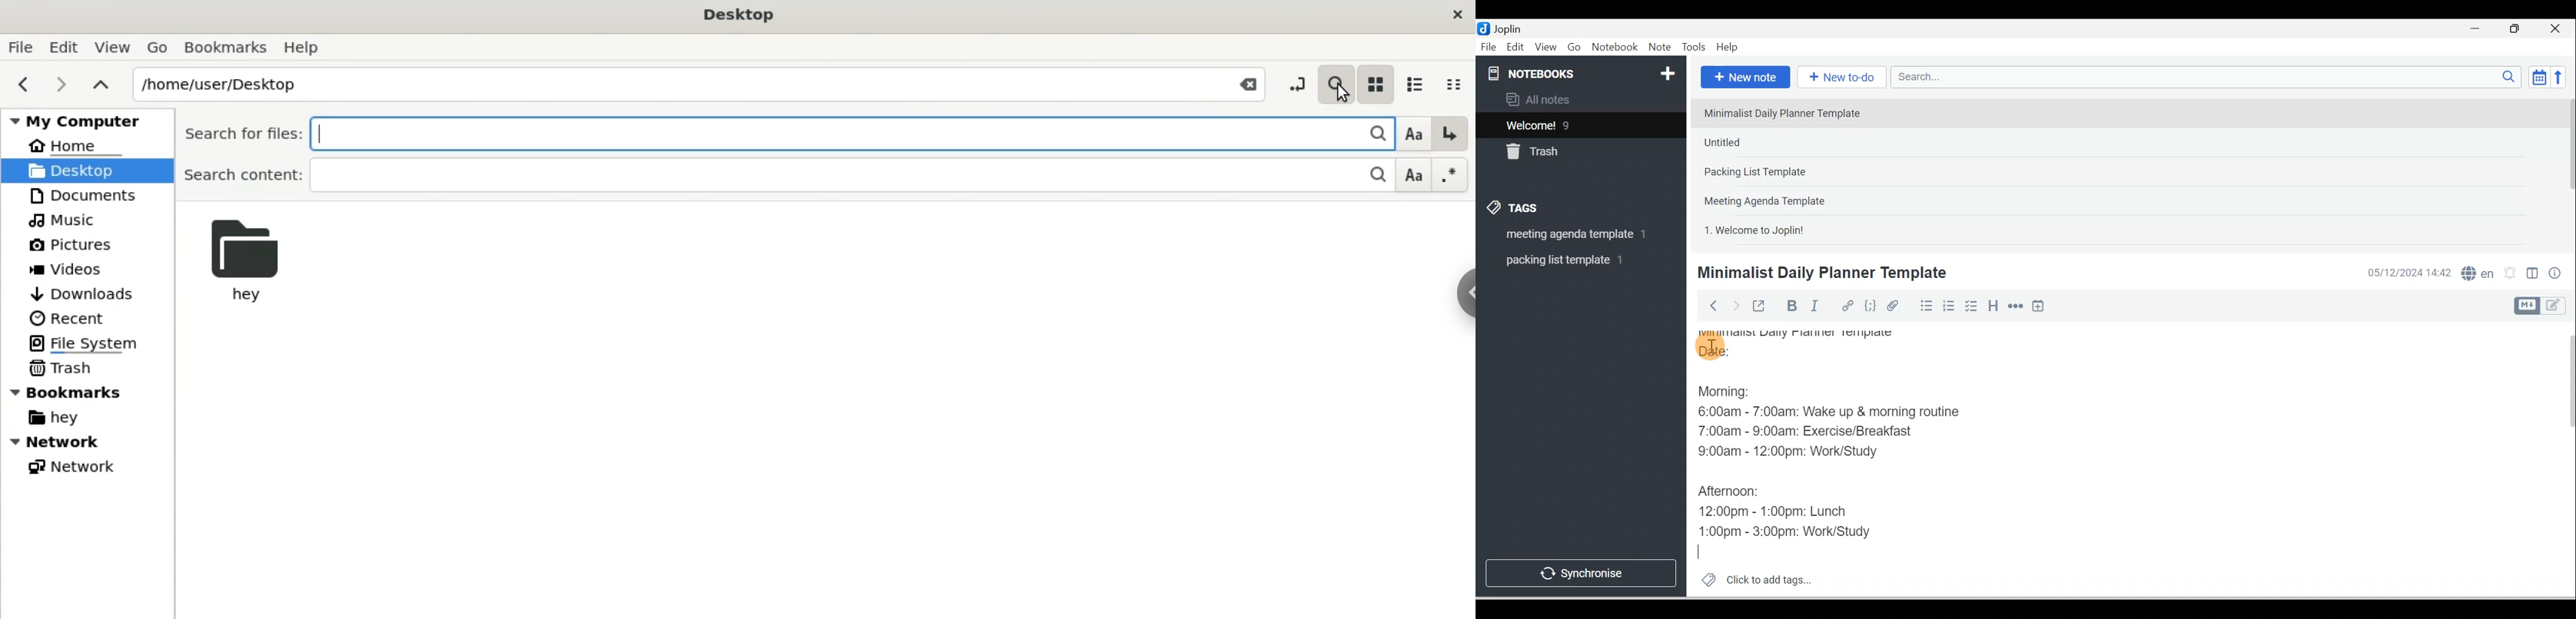  Describe the element at coordinates (2509, 273) in the screenshot. I see `Set alarm` at that location.